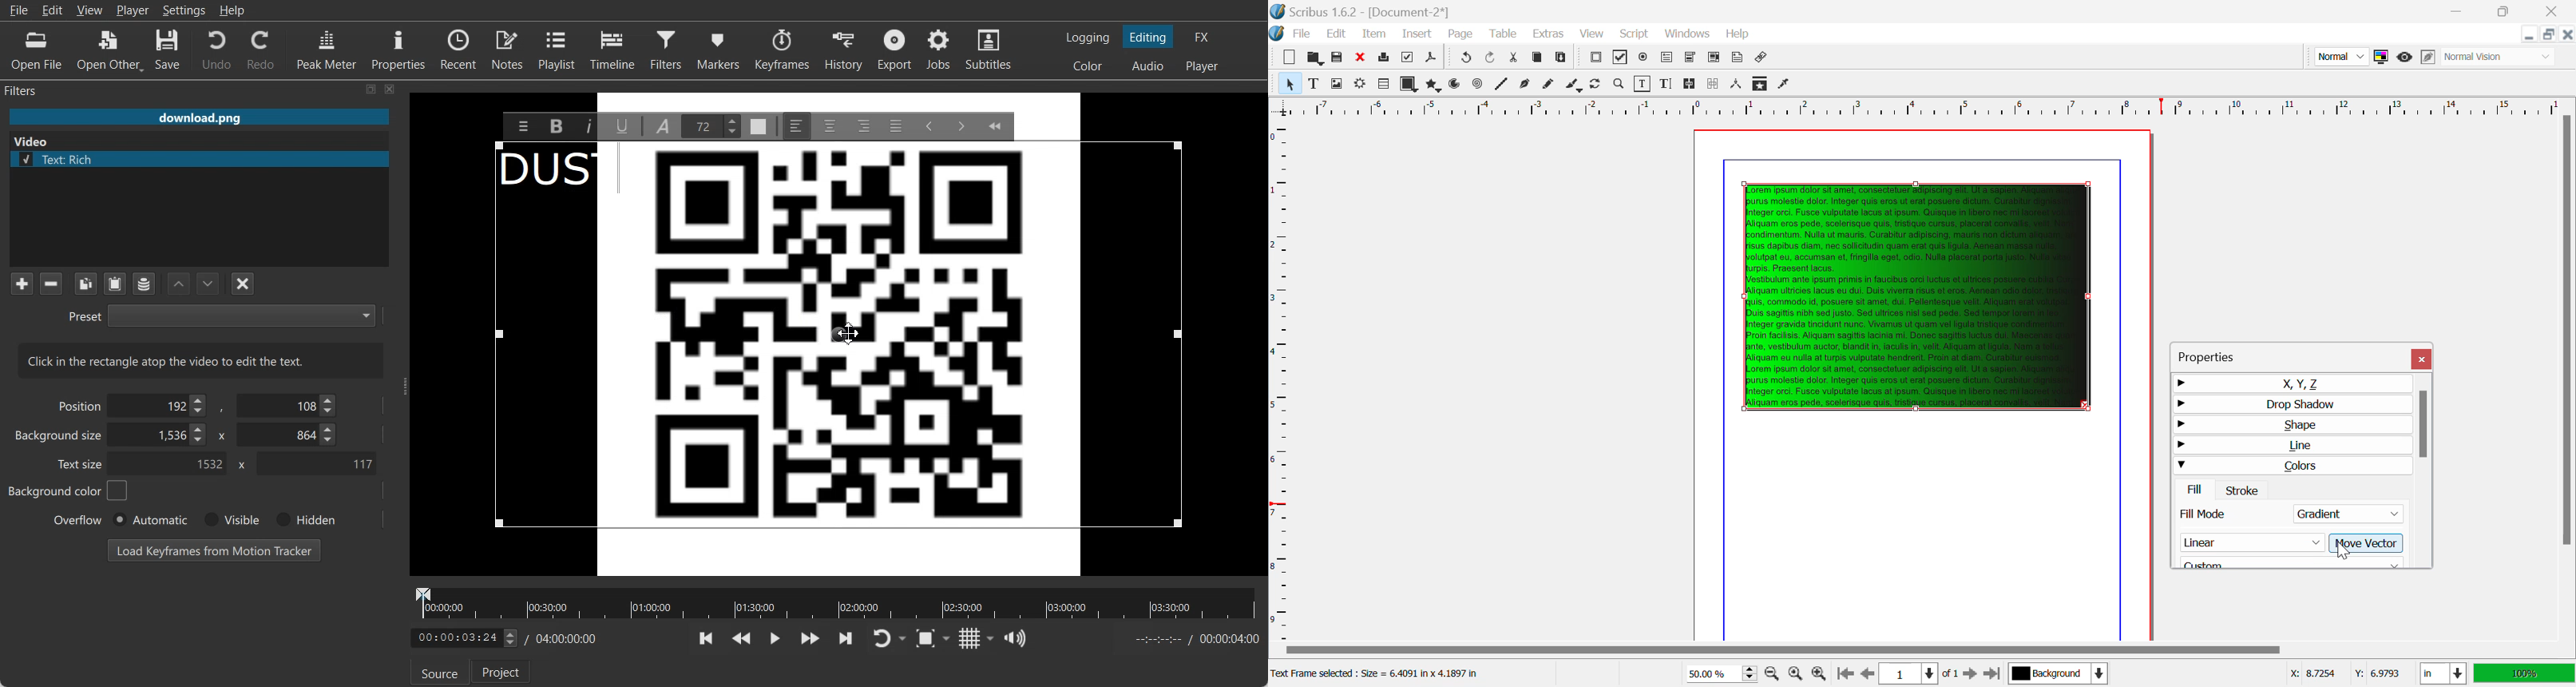 Image resolution: width=2576 pixels, height=700 pixels. What do you see at coordinates (199, 117) in the screenshot?
I see `File` at bounding box center [199, 117].